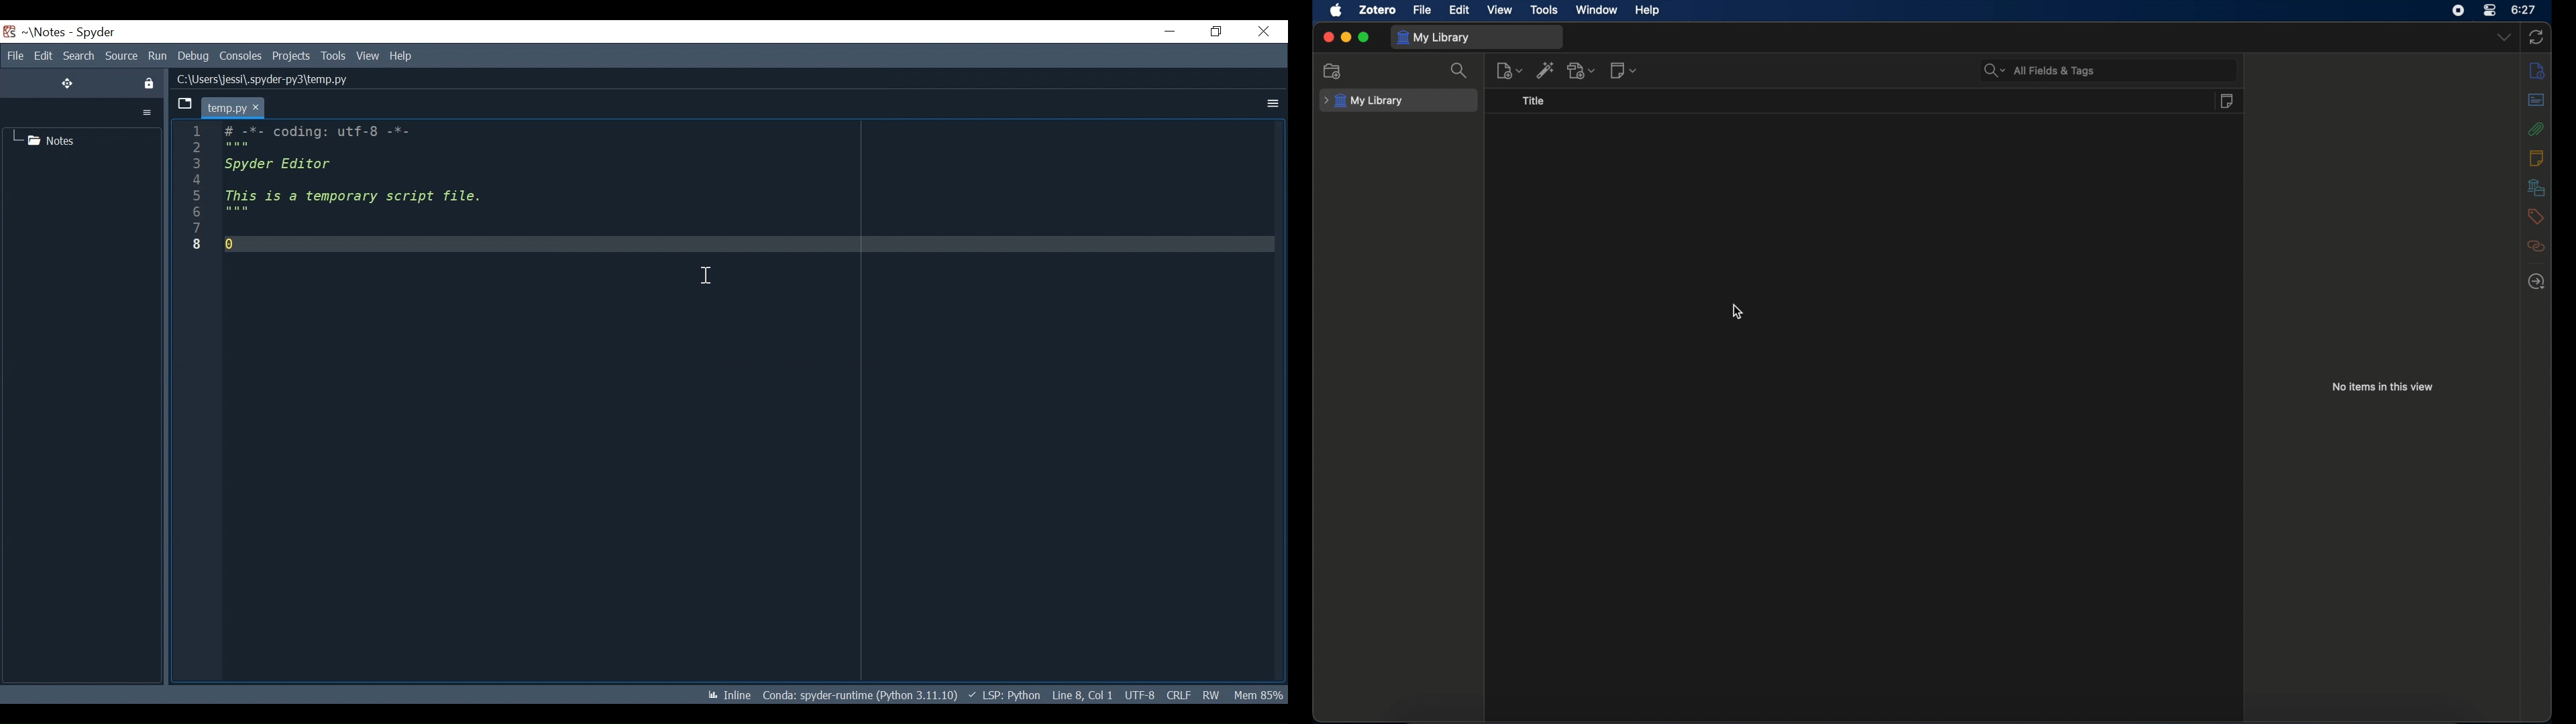 This screenshot has width=2576, height=728. Describe the element at coordinates (13, 56) in the screenshot. I see `File` at that location.